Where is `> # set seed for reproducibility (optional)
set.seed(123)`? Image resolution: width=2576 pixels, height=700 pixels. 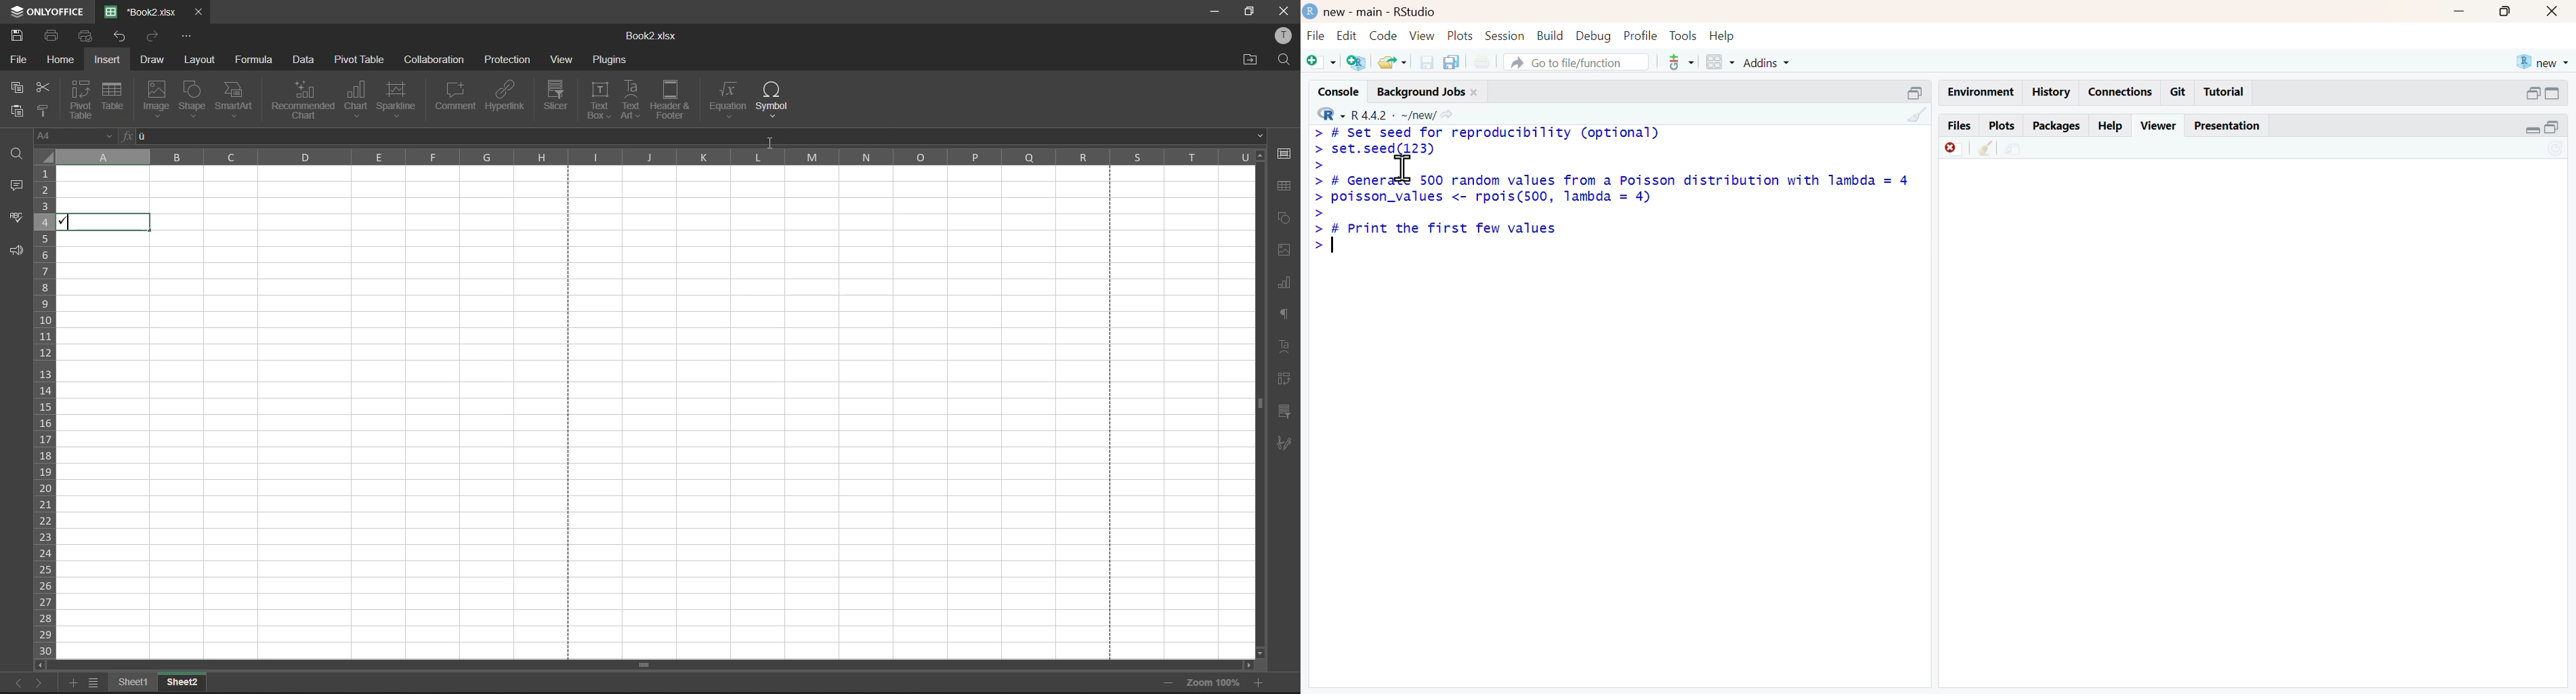 > # set seed for reproducibility (optional)
set.seed(123) is located at coordinates (1487, 142).